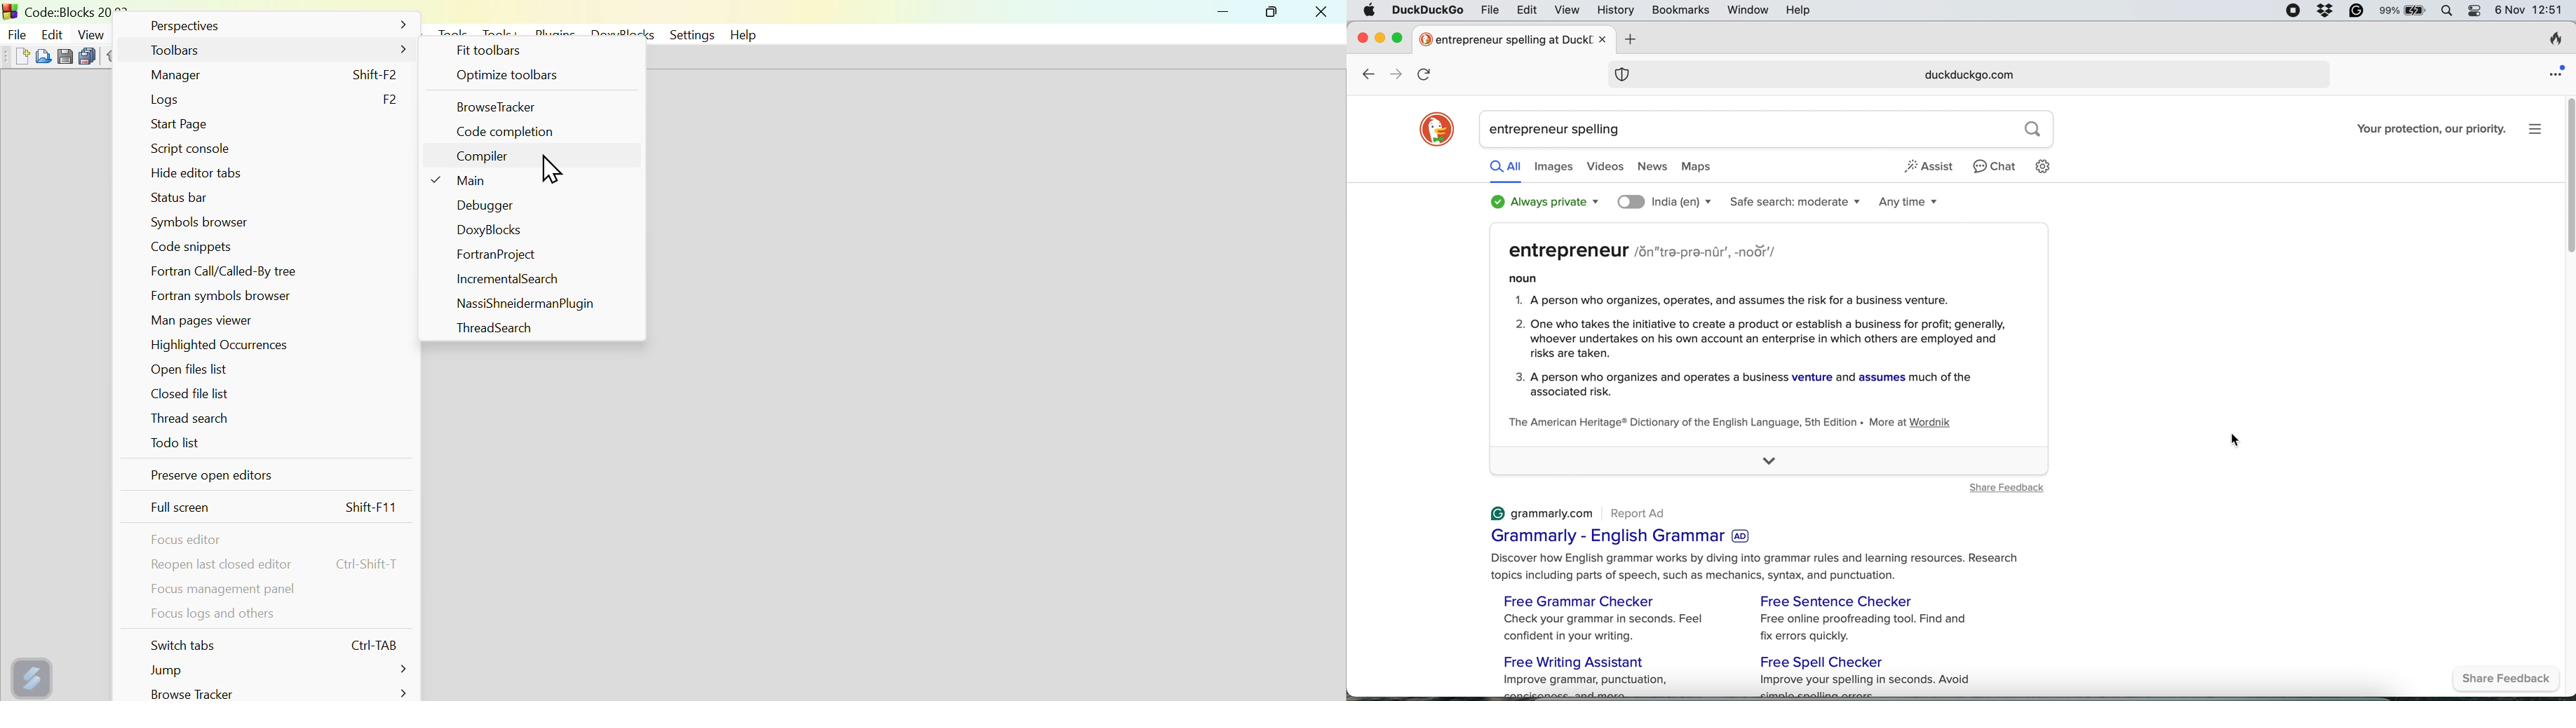 The width and height of the screenshot is (2576, 728). I want to click on Code snippets, so click(201, 246).